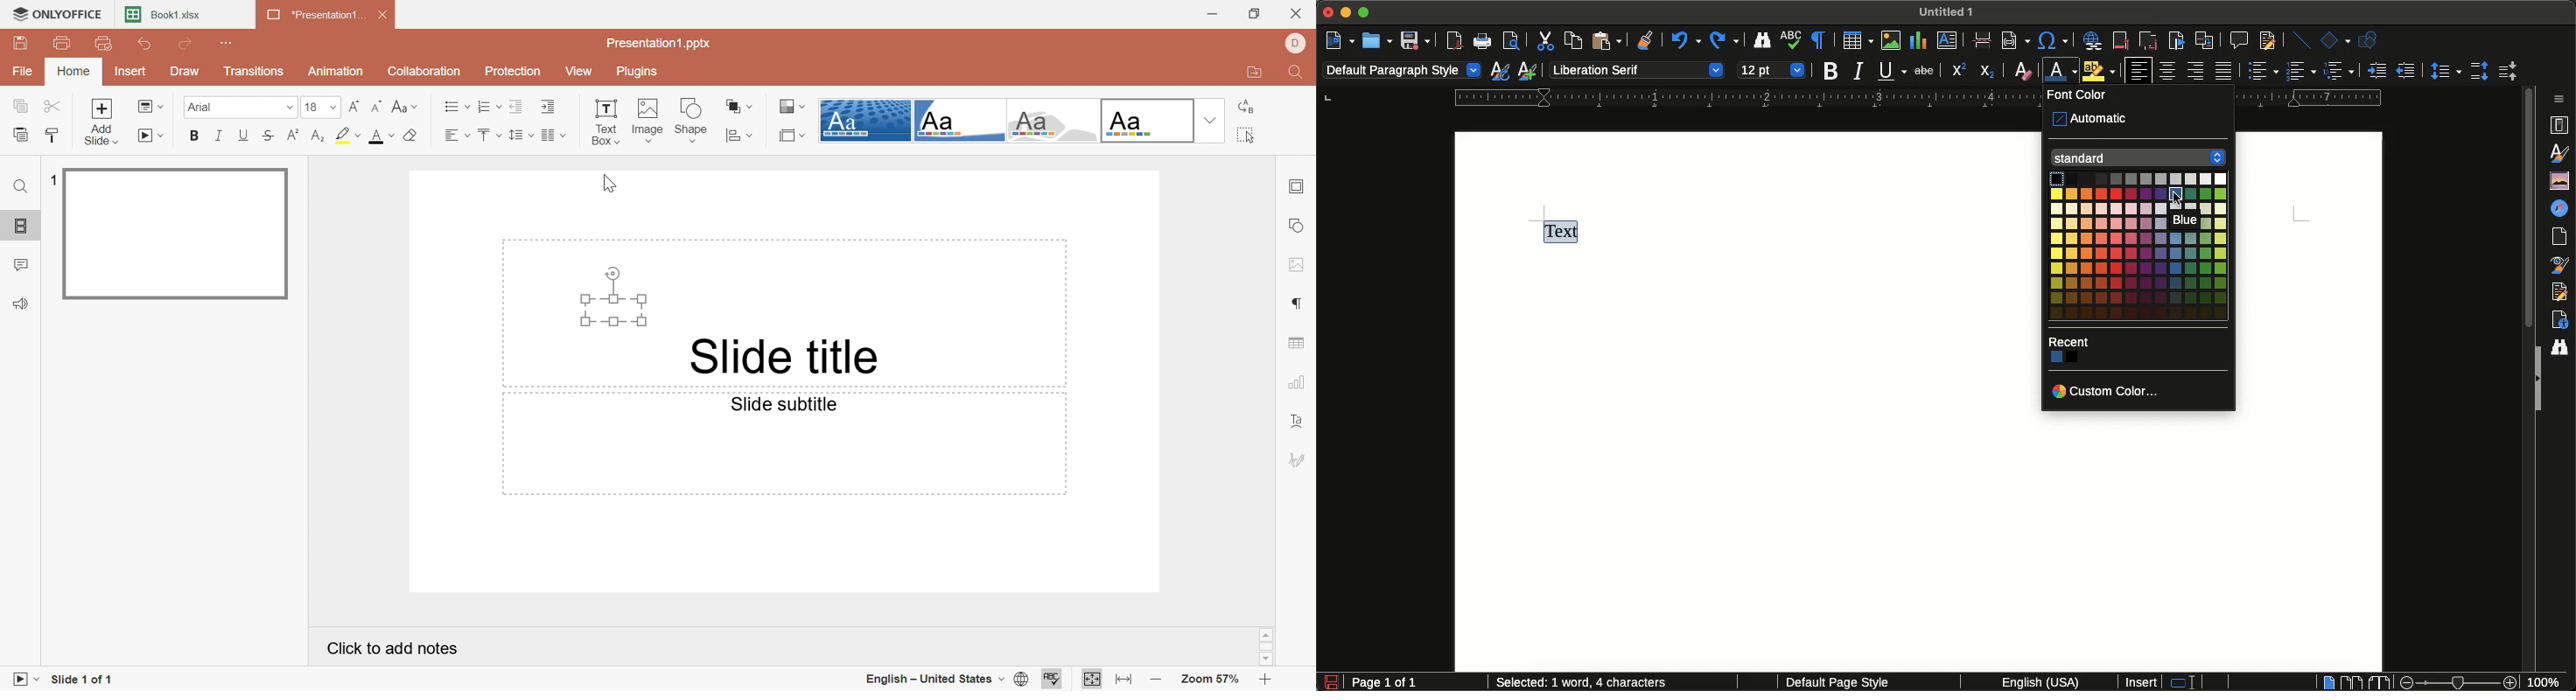 The height and width of the screenshot is (700, 2576). What do you see at coordinates (1403, 72) in the screenshot?
I see `Paragraph style` at bounding box center [1403, 72].